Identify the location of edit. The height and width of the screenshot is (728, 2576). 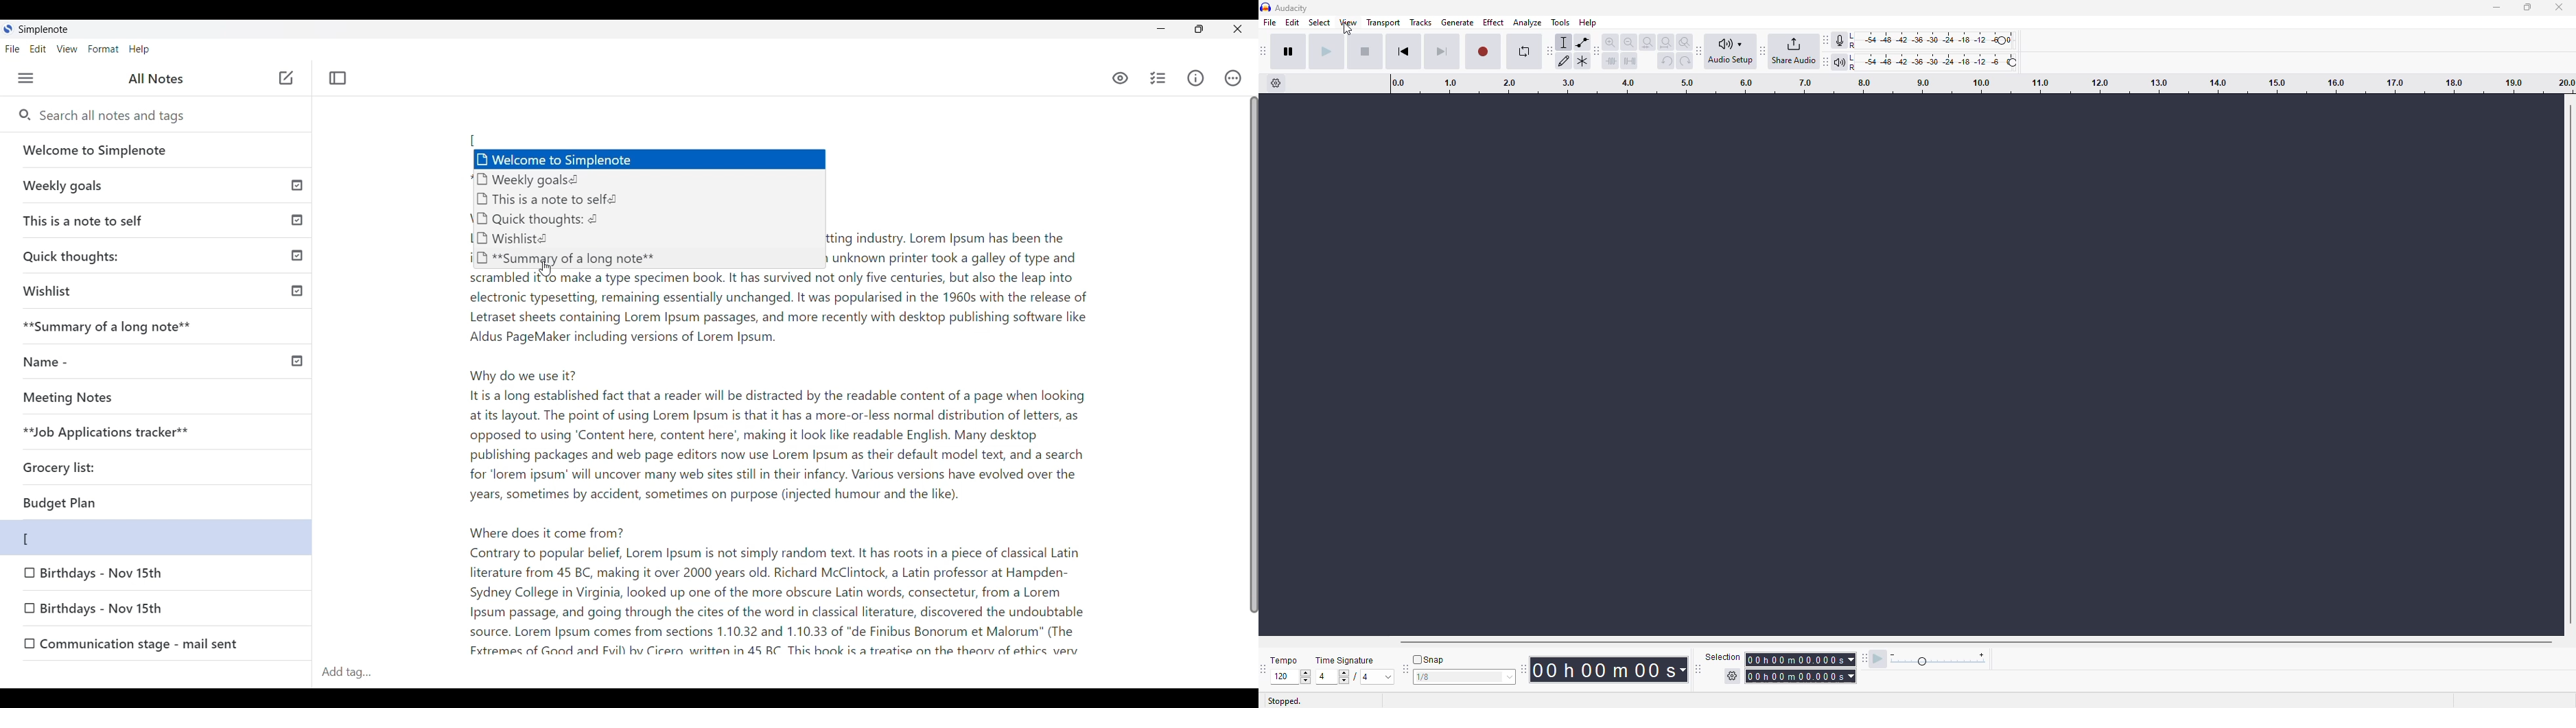
(1293, 23).